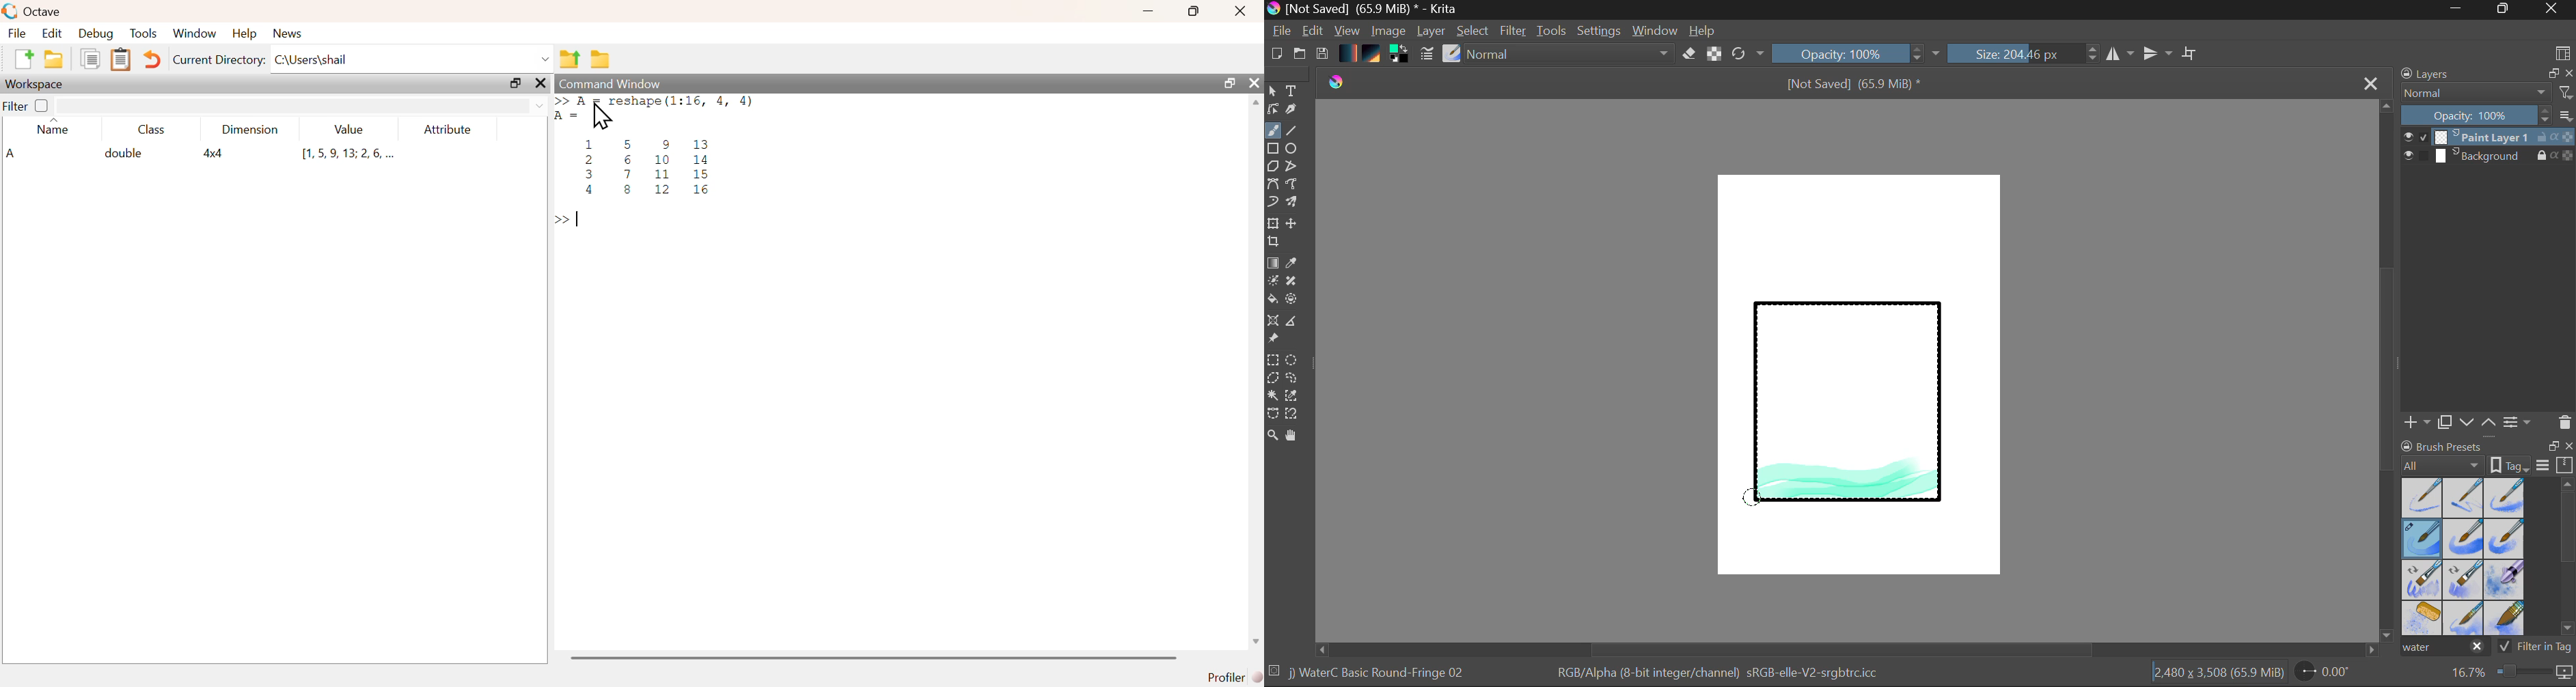 This screenshot has width=2576, height=700. What do you see at coordinates (2489, 139) in the screenshot?
I see `Layer 1` at bounding box center [2489, 139].